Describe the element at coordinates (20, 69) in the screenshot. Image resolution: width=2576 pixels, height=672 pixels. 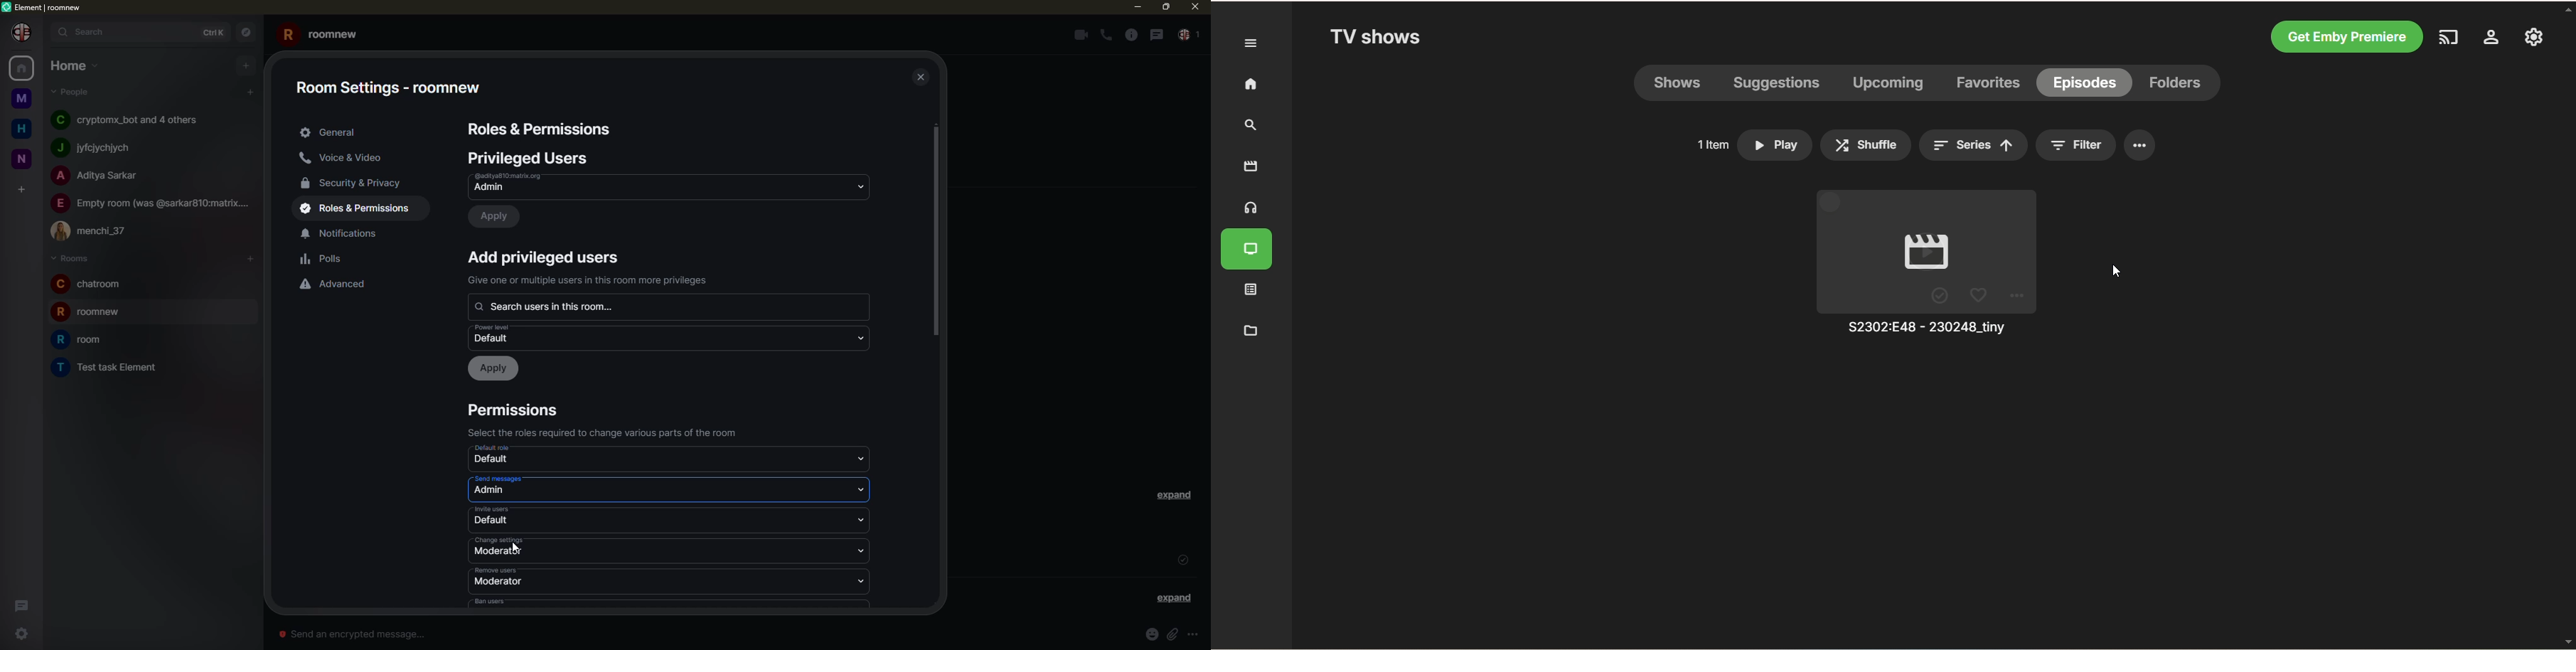
I see `home` at that location.